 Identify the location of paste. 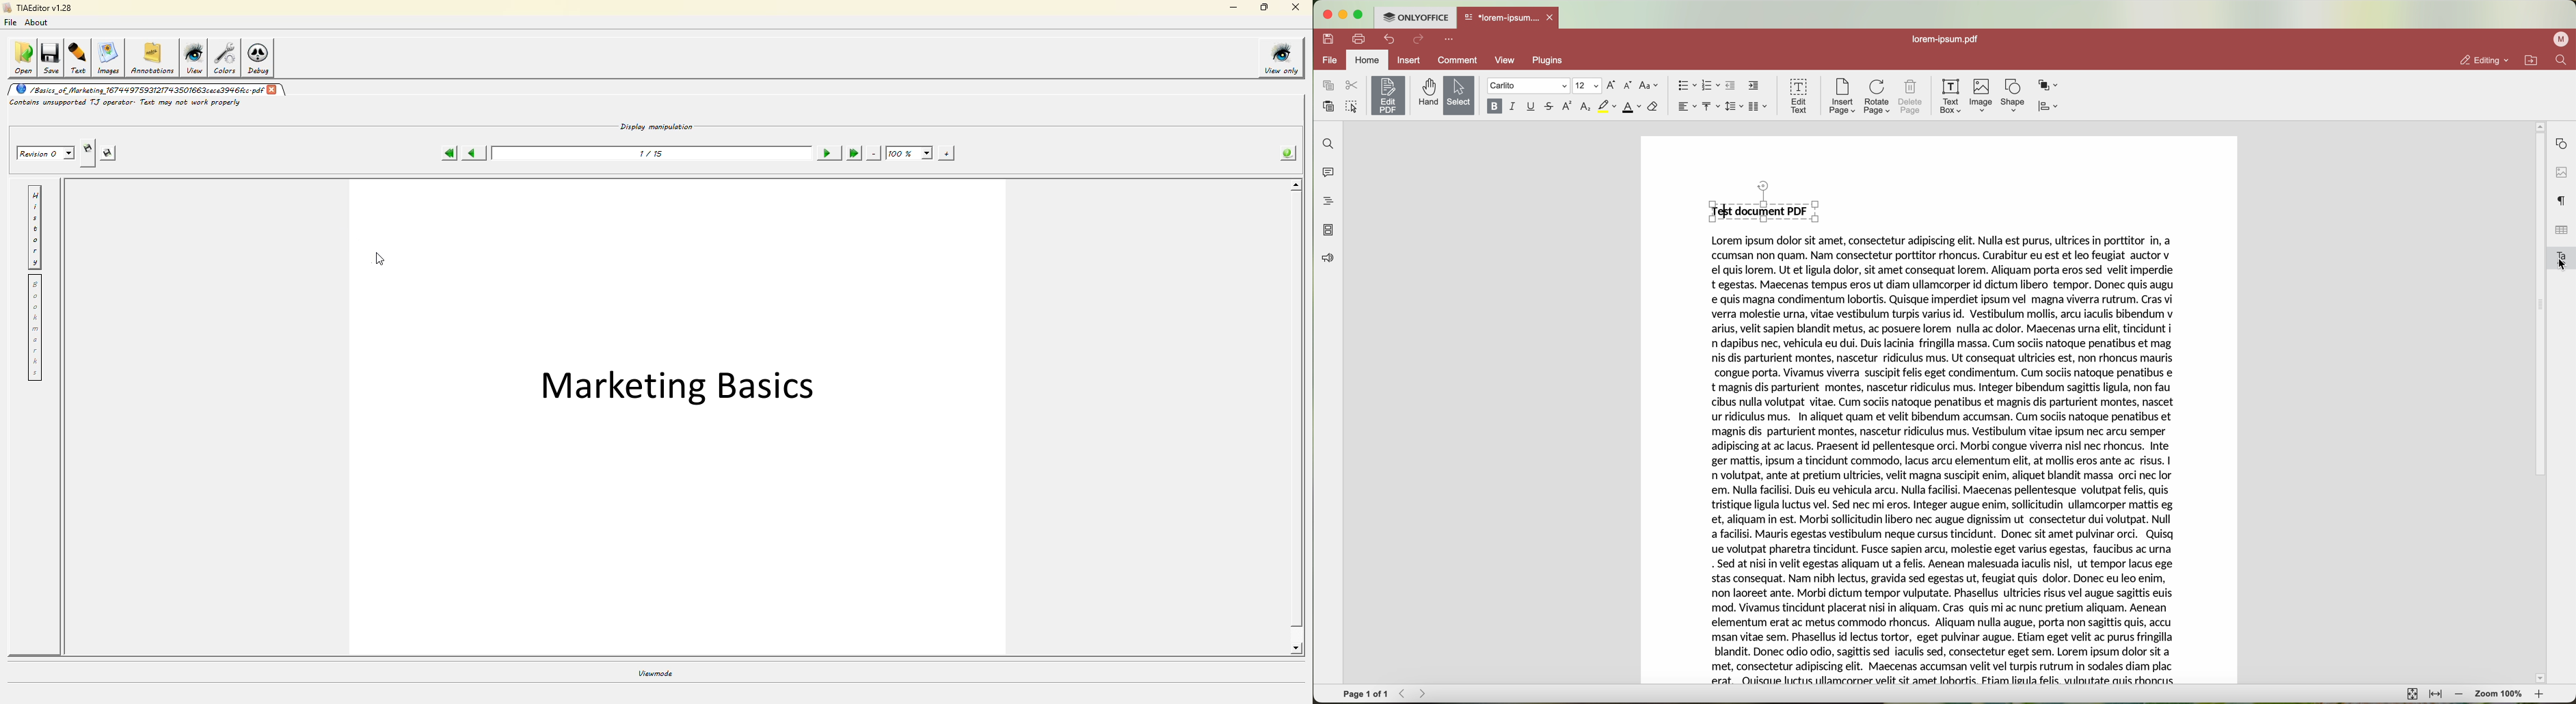
(1328, 106).